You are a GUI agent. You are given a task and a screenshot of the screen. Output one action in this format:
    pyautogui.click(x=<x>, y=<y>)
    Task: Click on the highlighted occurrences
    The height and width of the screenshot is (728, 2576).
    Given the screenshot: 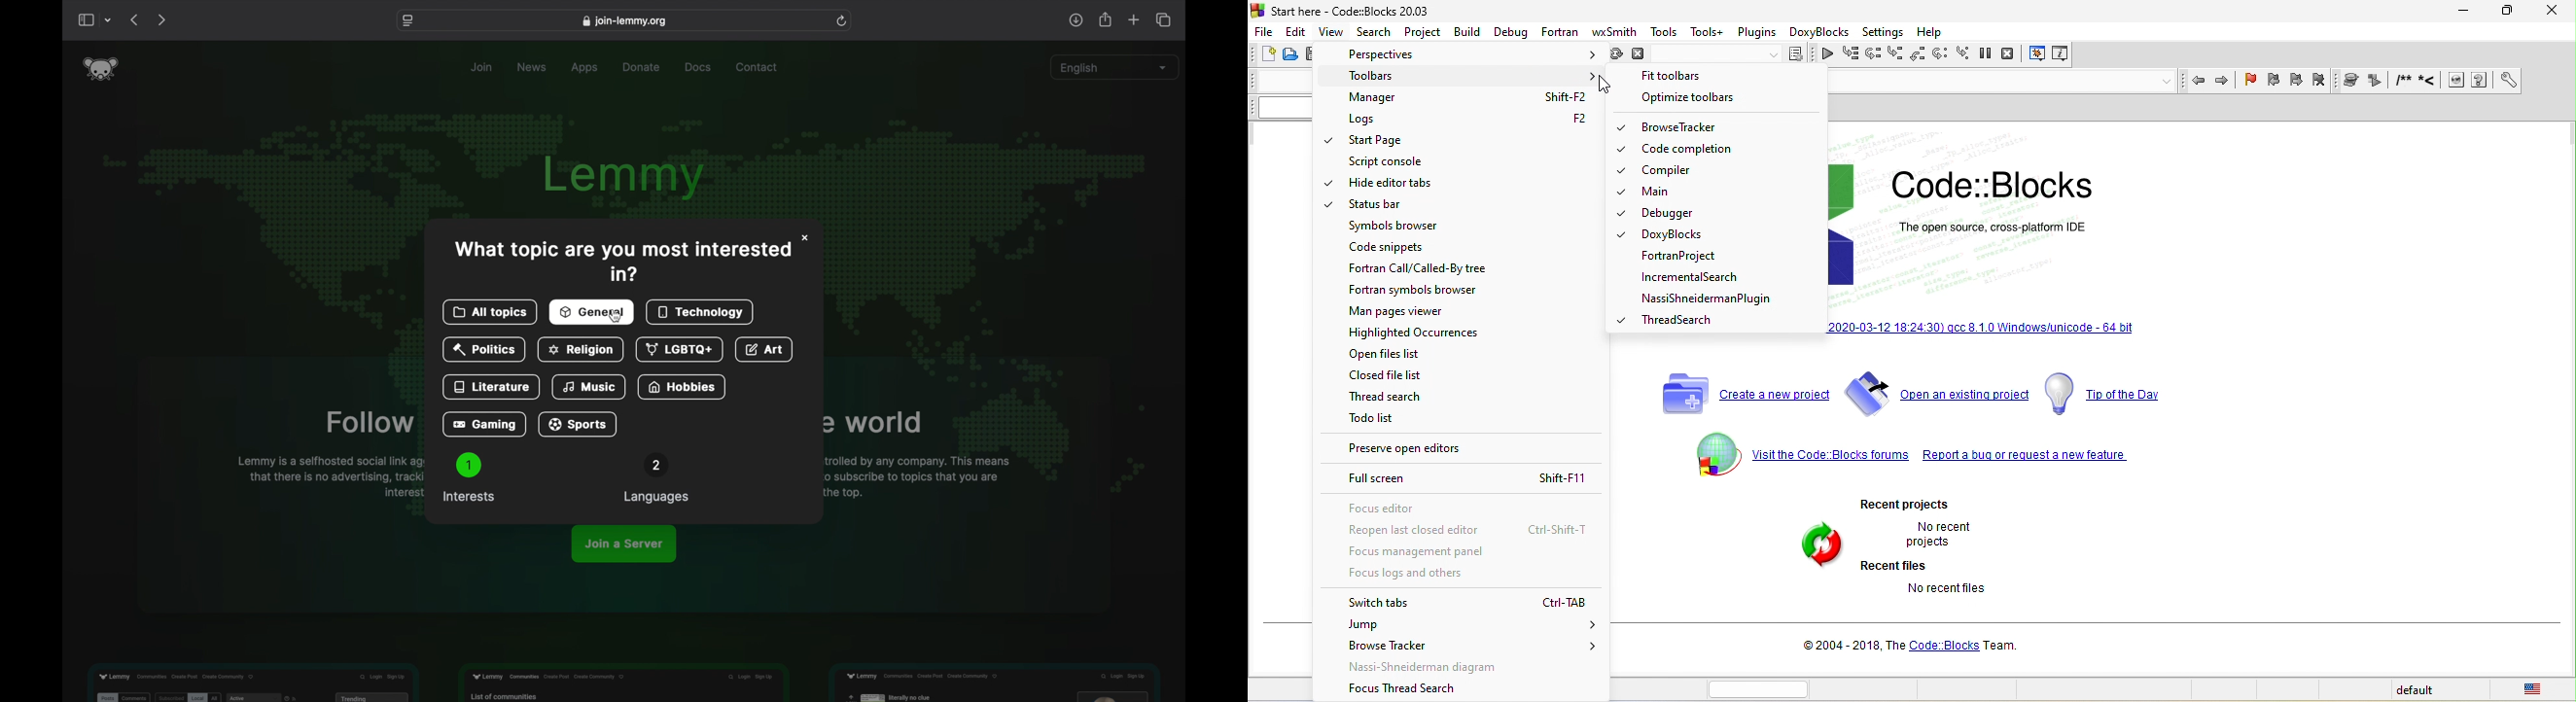 What is the action you would take?
    pyautogui.click(x=1416, y=334)
    